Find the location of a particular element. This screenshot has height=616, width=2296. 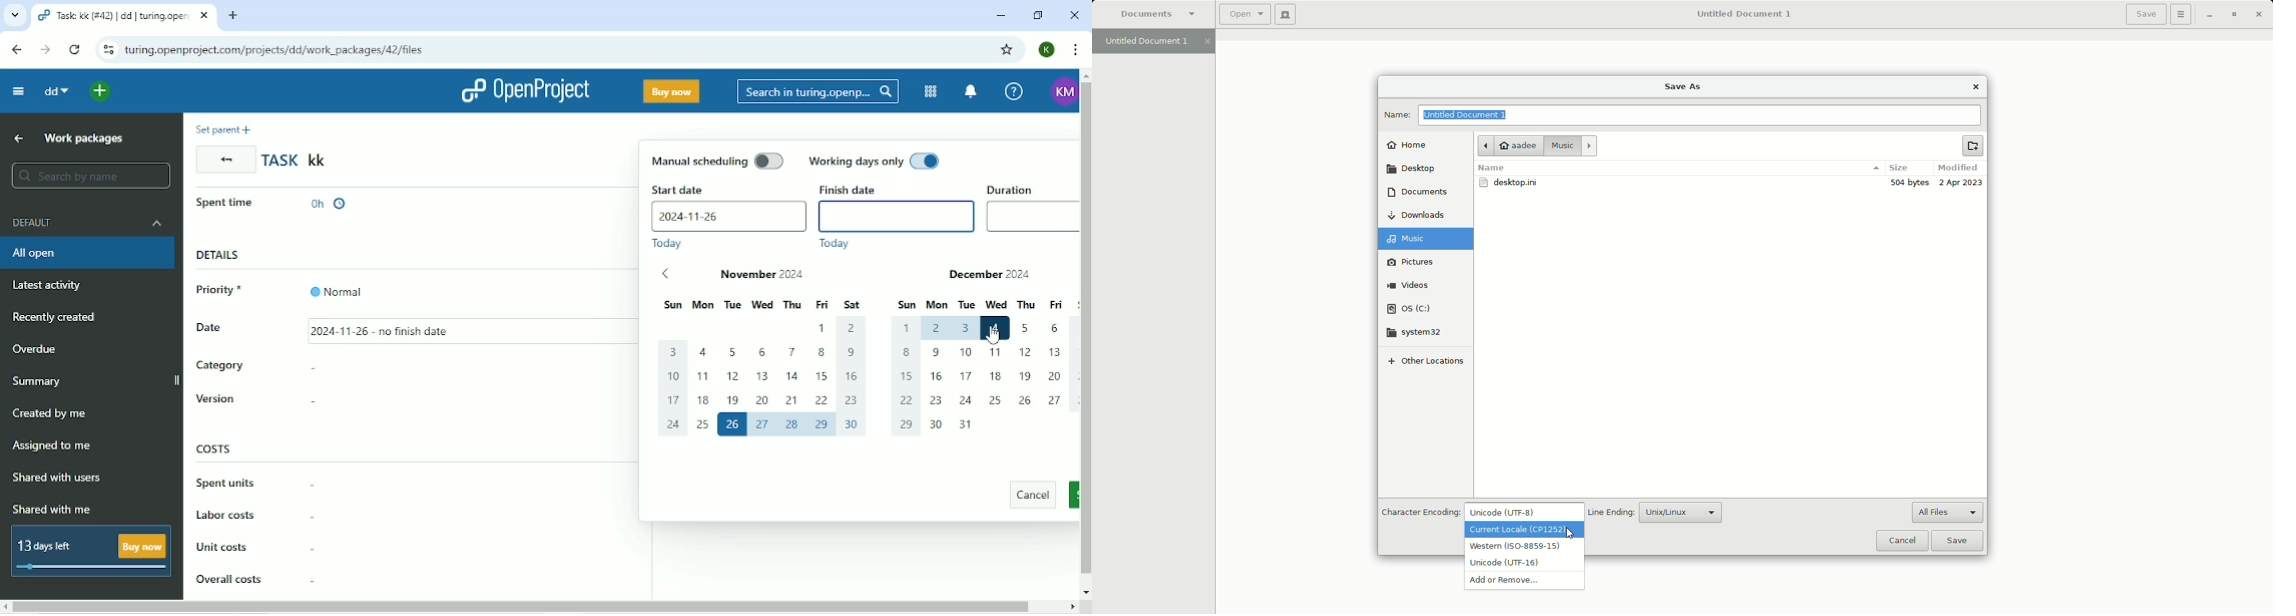

spent time is located at coordinates (230, 201).